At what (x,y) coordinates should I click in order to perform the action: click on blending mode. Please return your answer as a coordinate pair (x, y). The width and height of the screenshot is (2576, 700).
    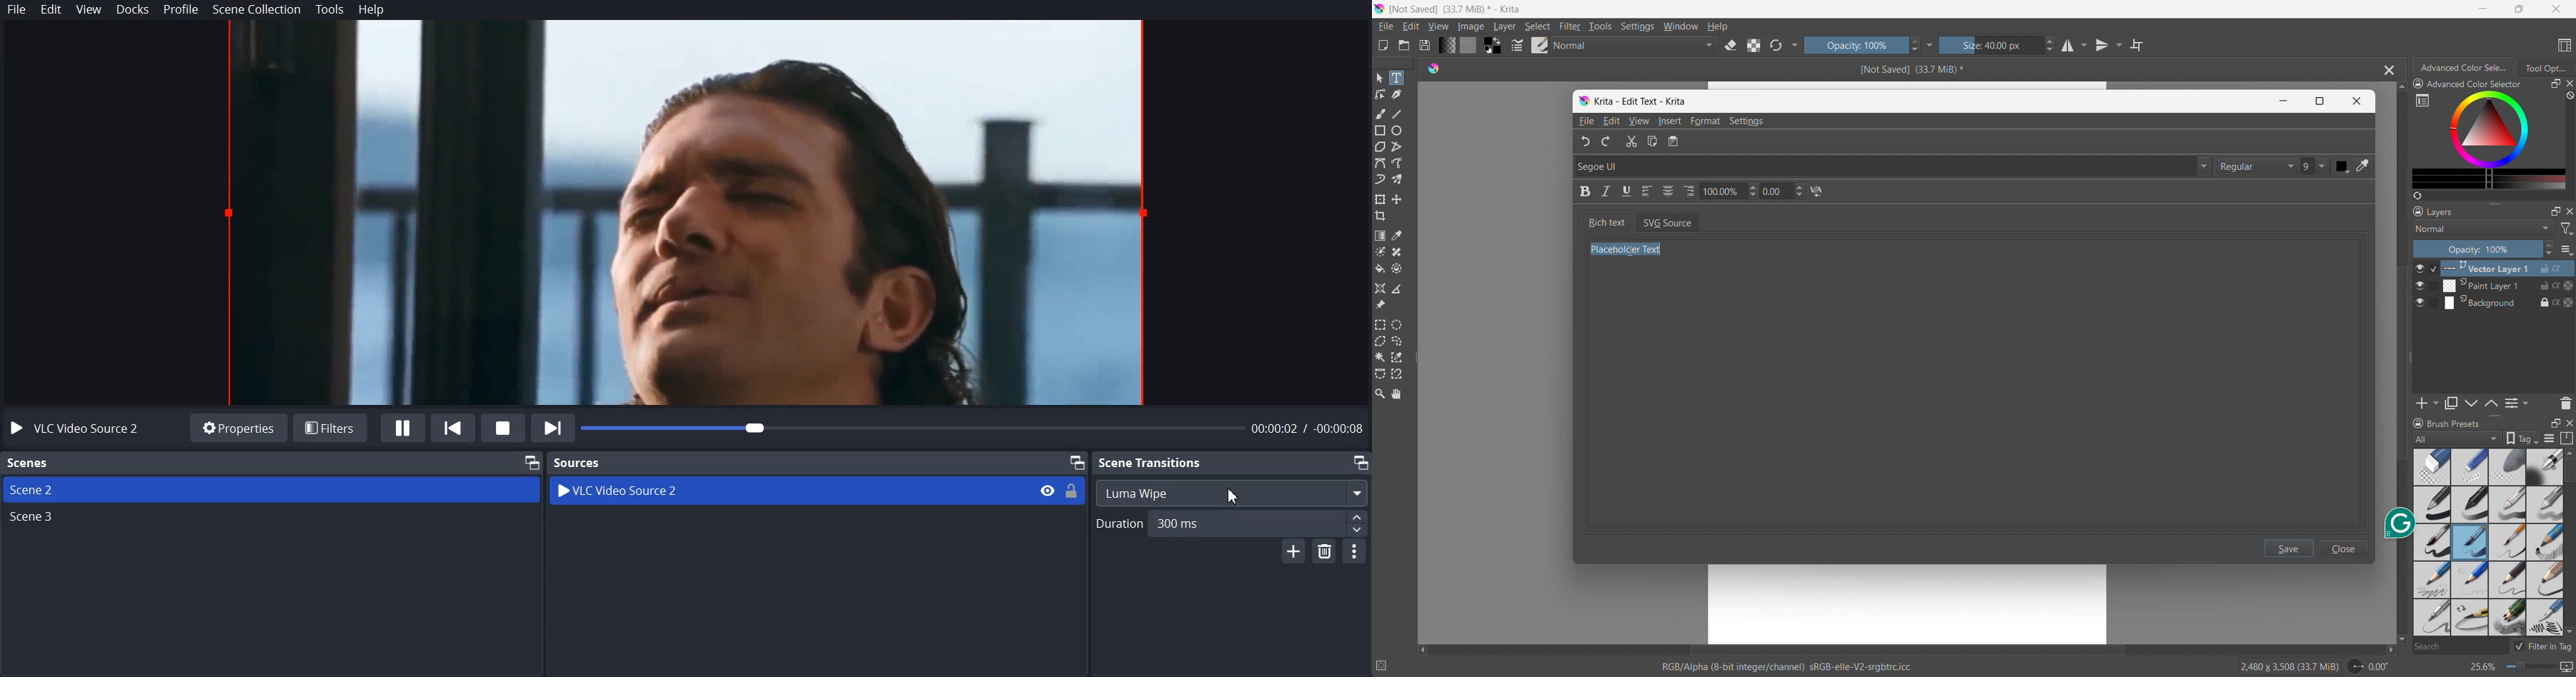
    Looking at the image, I should click on (2483, 228).